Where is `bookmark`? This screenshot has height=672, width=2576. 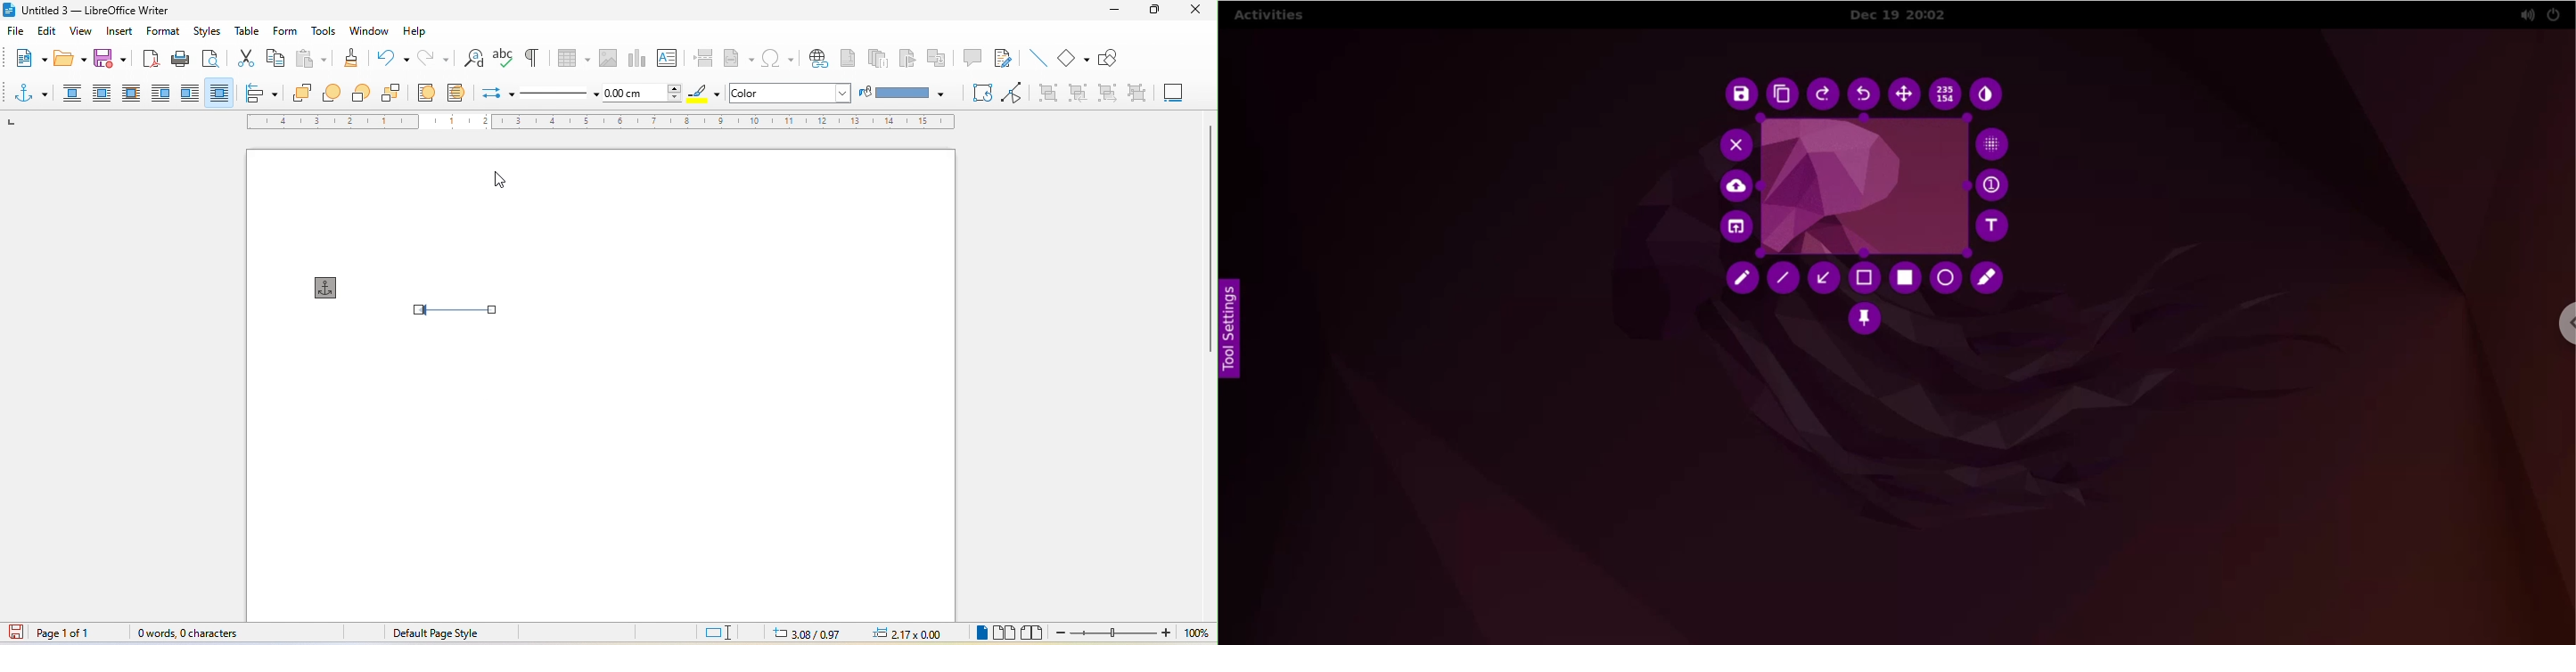 bookmark is located at coordinates (905, 55).